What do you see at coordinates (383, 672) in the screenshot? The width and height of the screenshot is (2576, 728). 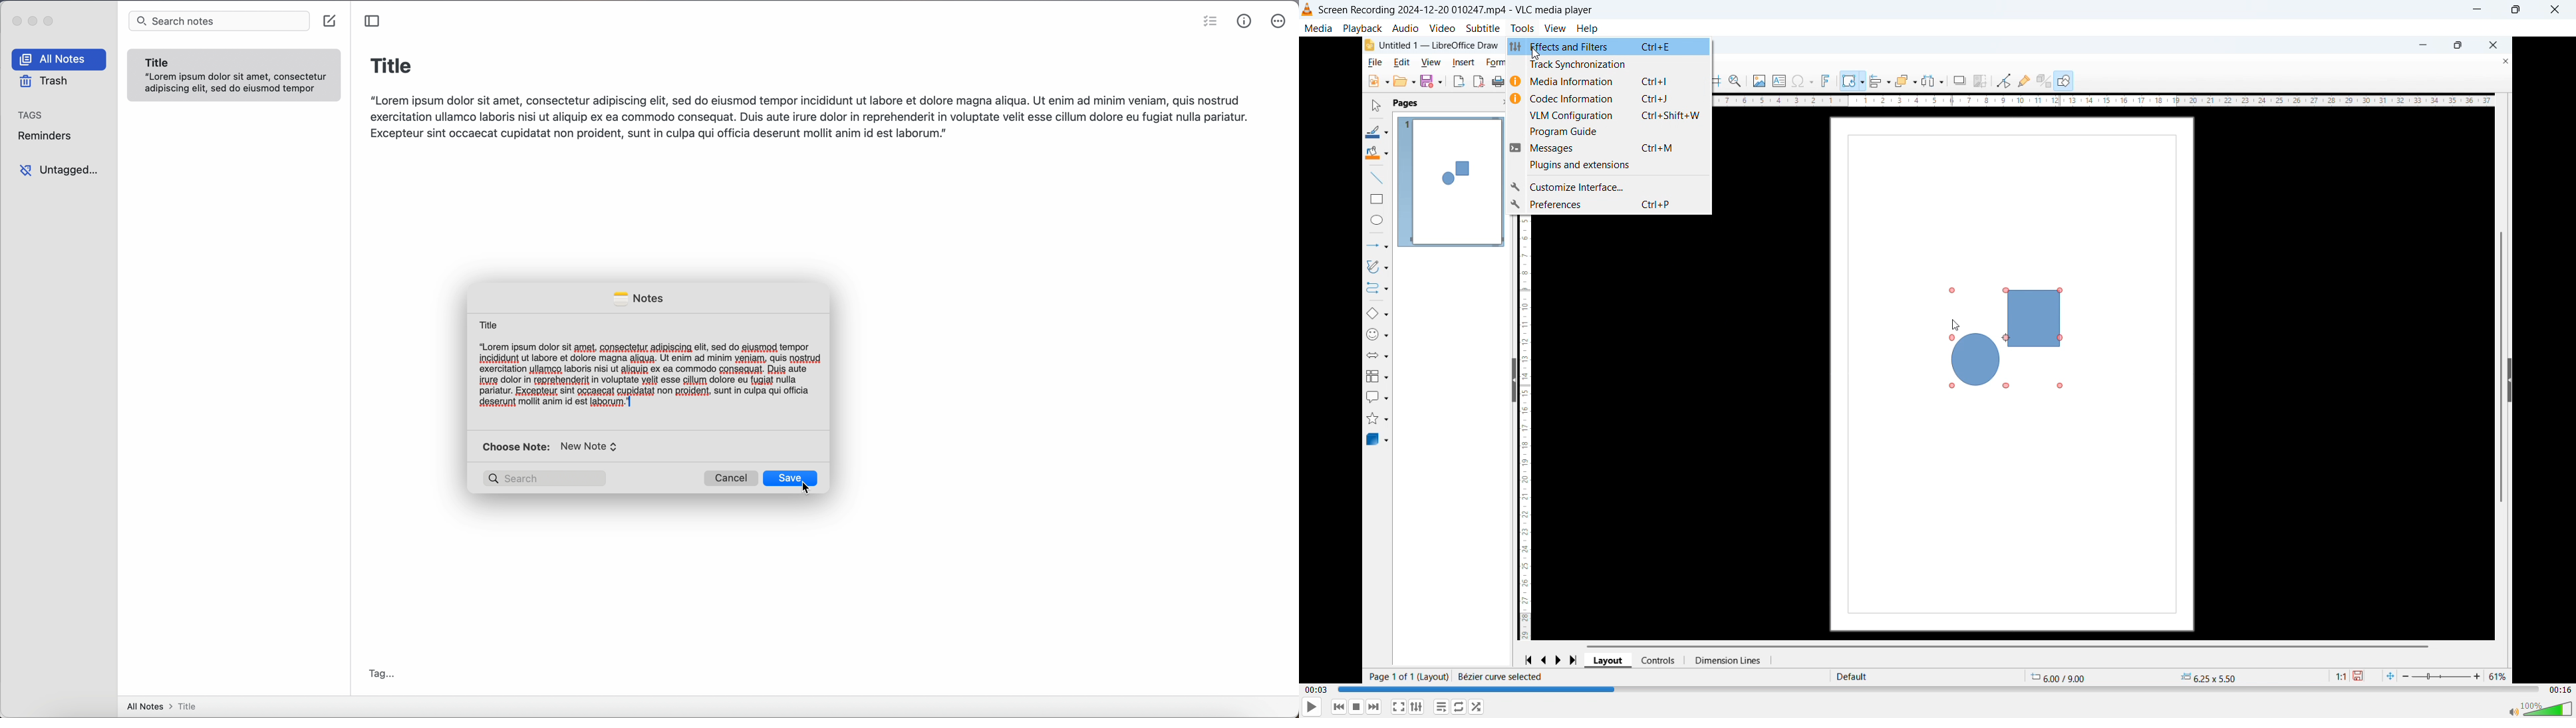 I see `tag...` at bounding box center [383, 672].